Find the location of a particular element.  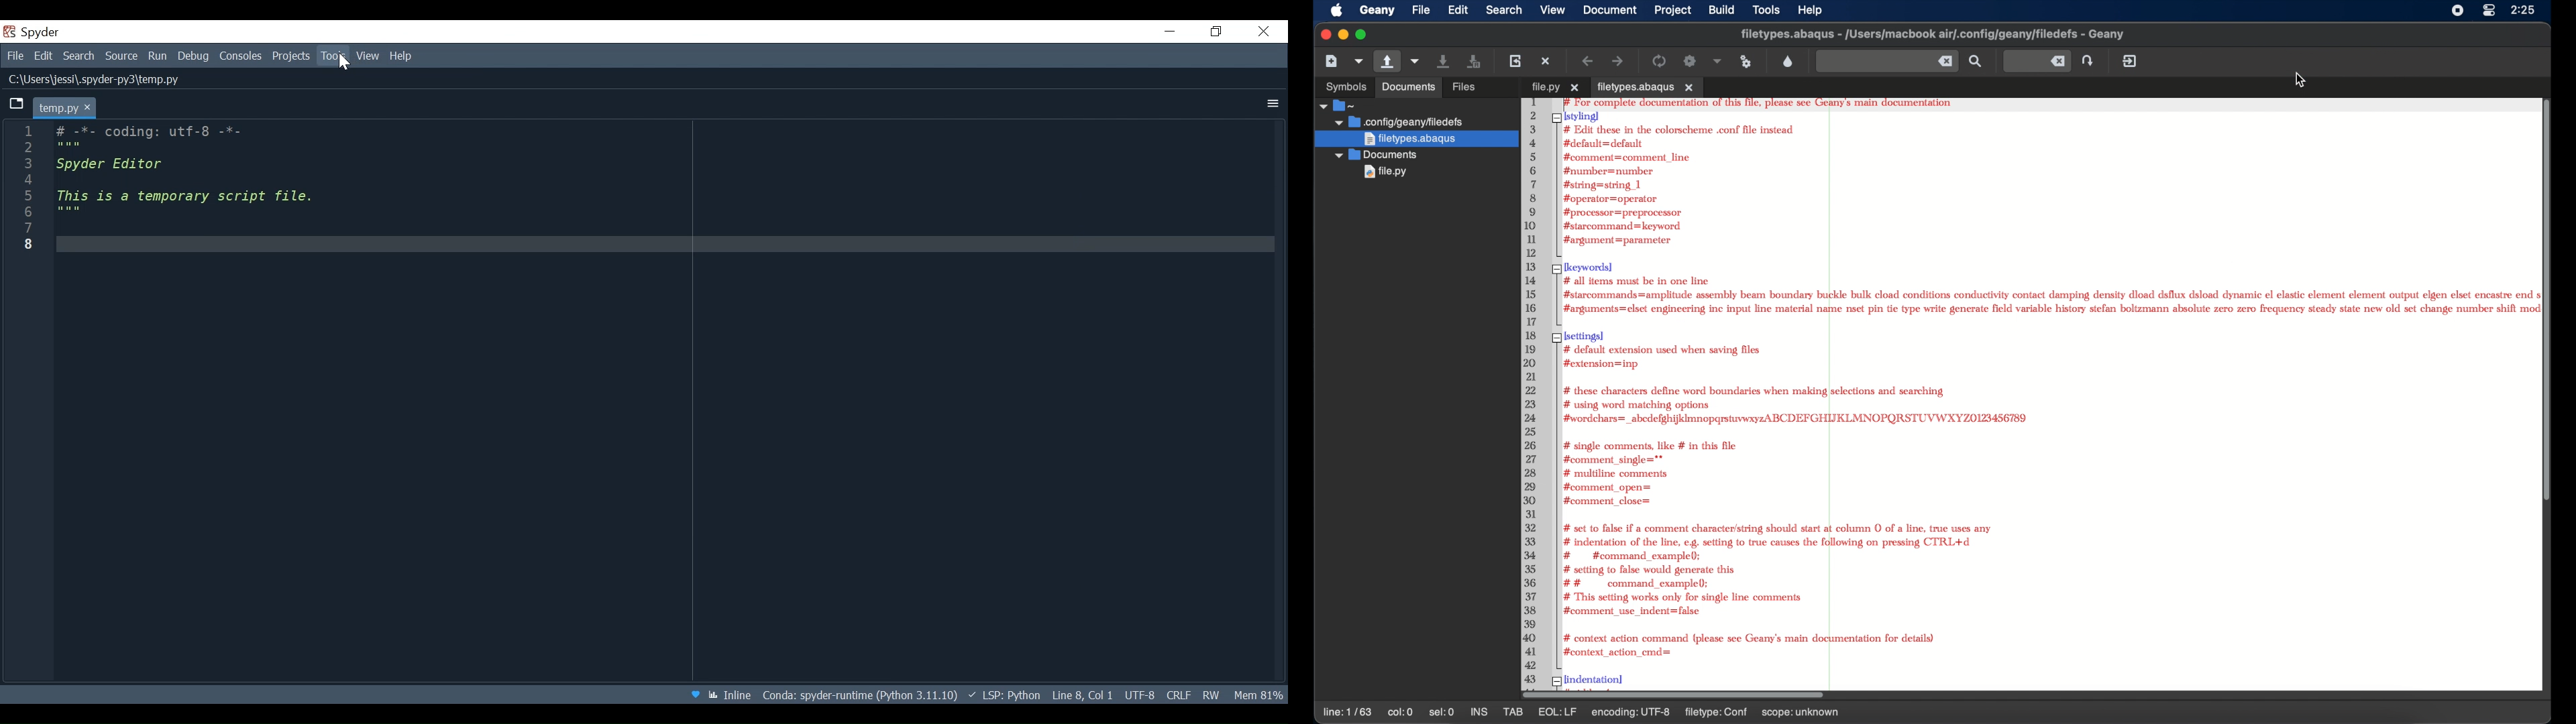

 is located at coordinates (1552, 88).